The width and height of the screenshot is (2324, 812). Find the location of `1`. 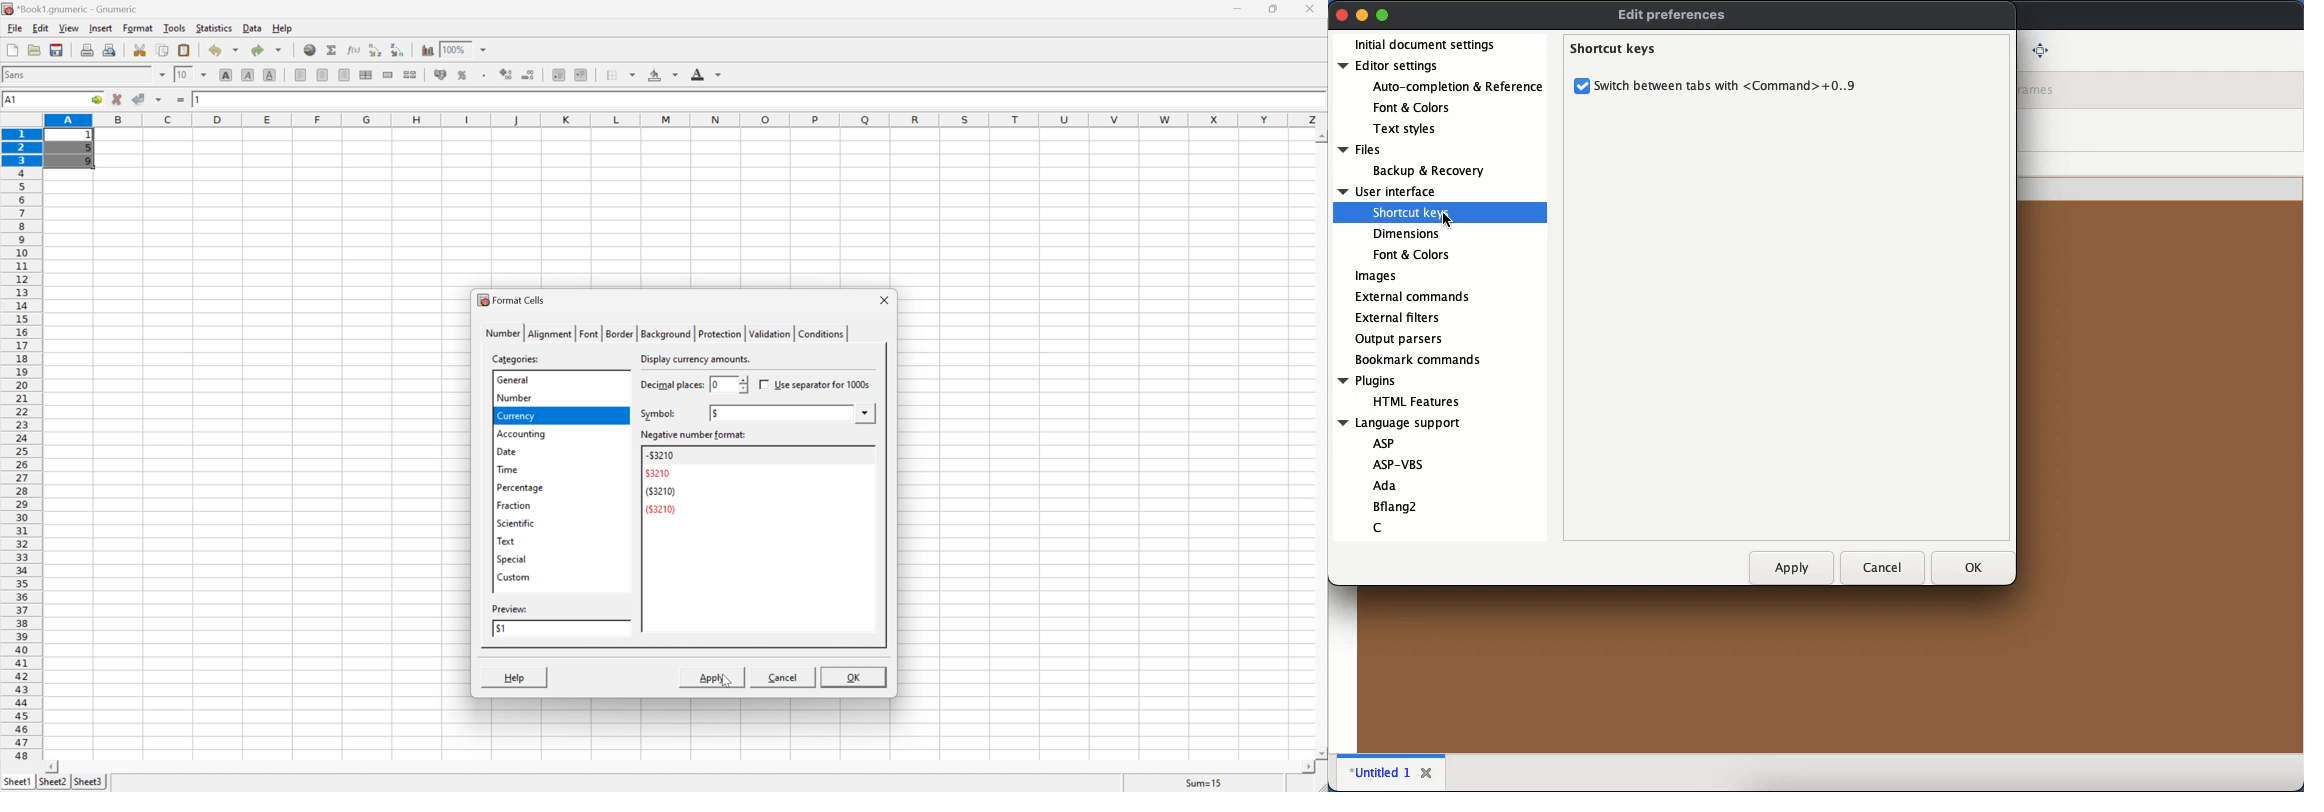

1 is located at coordinates (499, 628).